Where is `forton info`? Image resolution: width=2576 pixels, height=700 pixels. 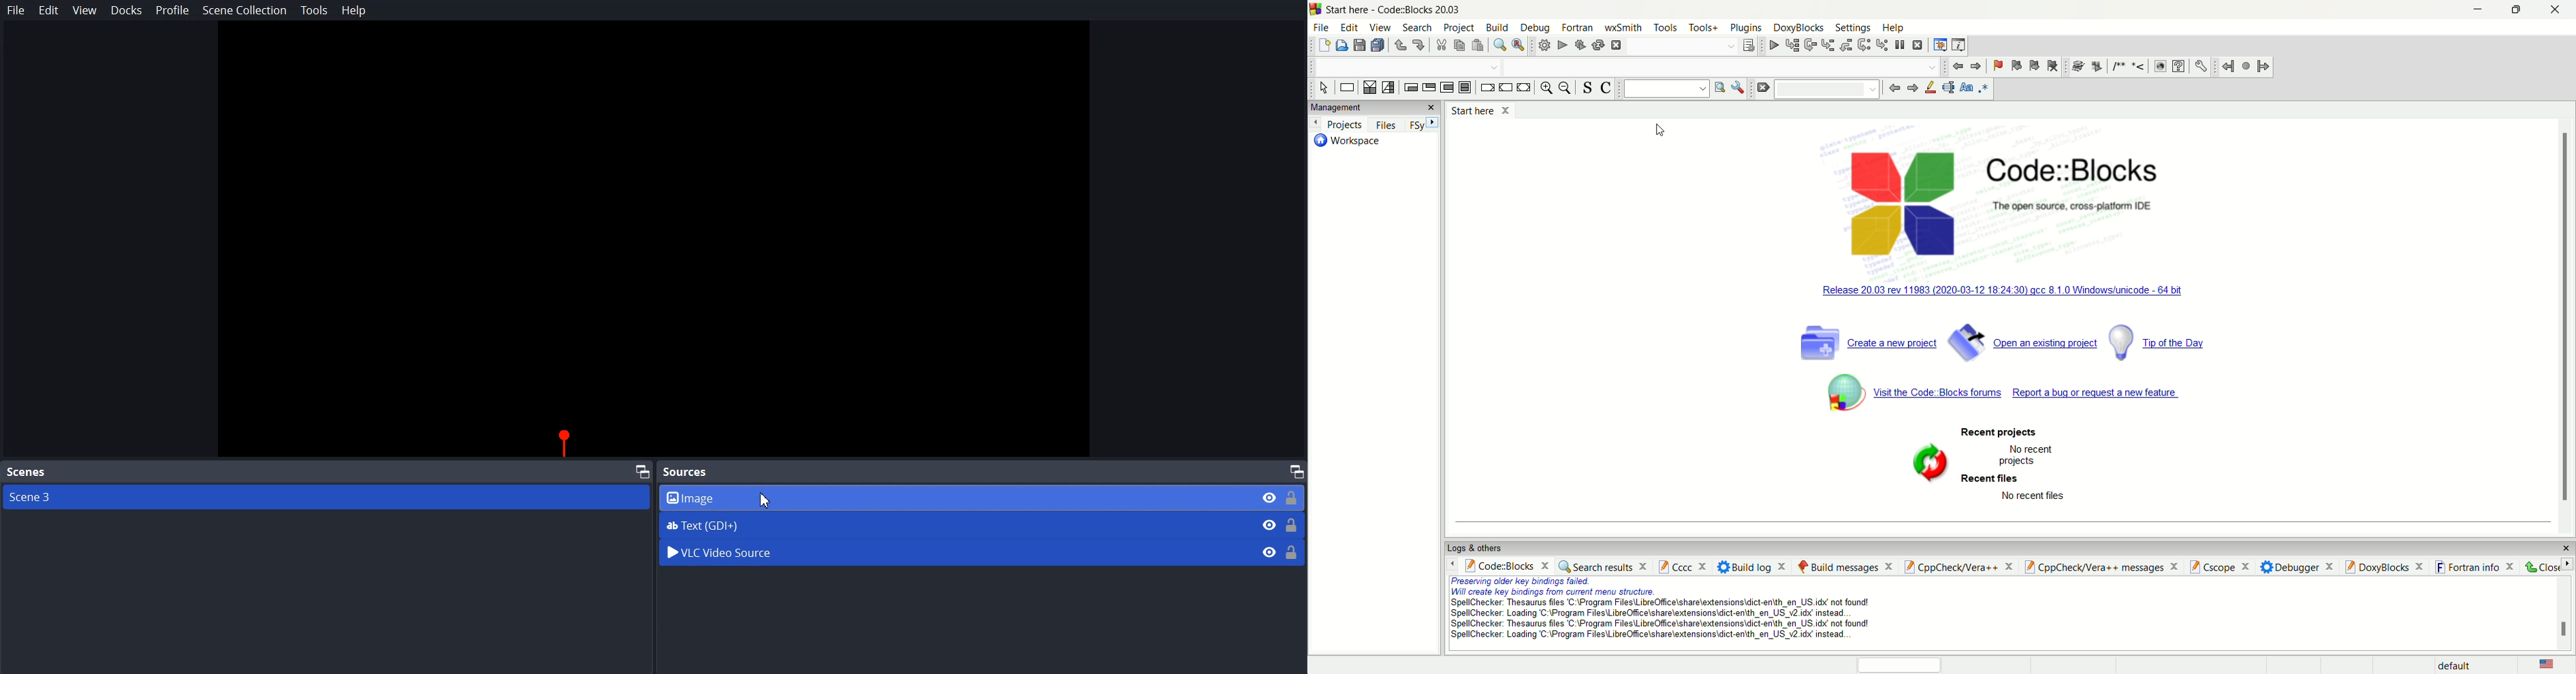
forton info is located at coordinates (2477, 568).